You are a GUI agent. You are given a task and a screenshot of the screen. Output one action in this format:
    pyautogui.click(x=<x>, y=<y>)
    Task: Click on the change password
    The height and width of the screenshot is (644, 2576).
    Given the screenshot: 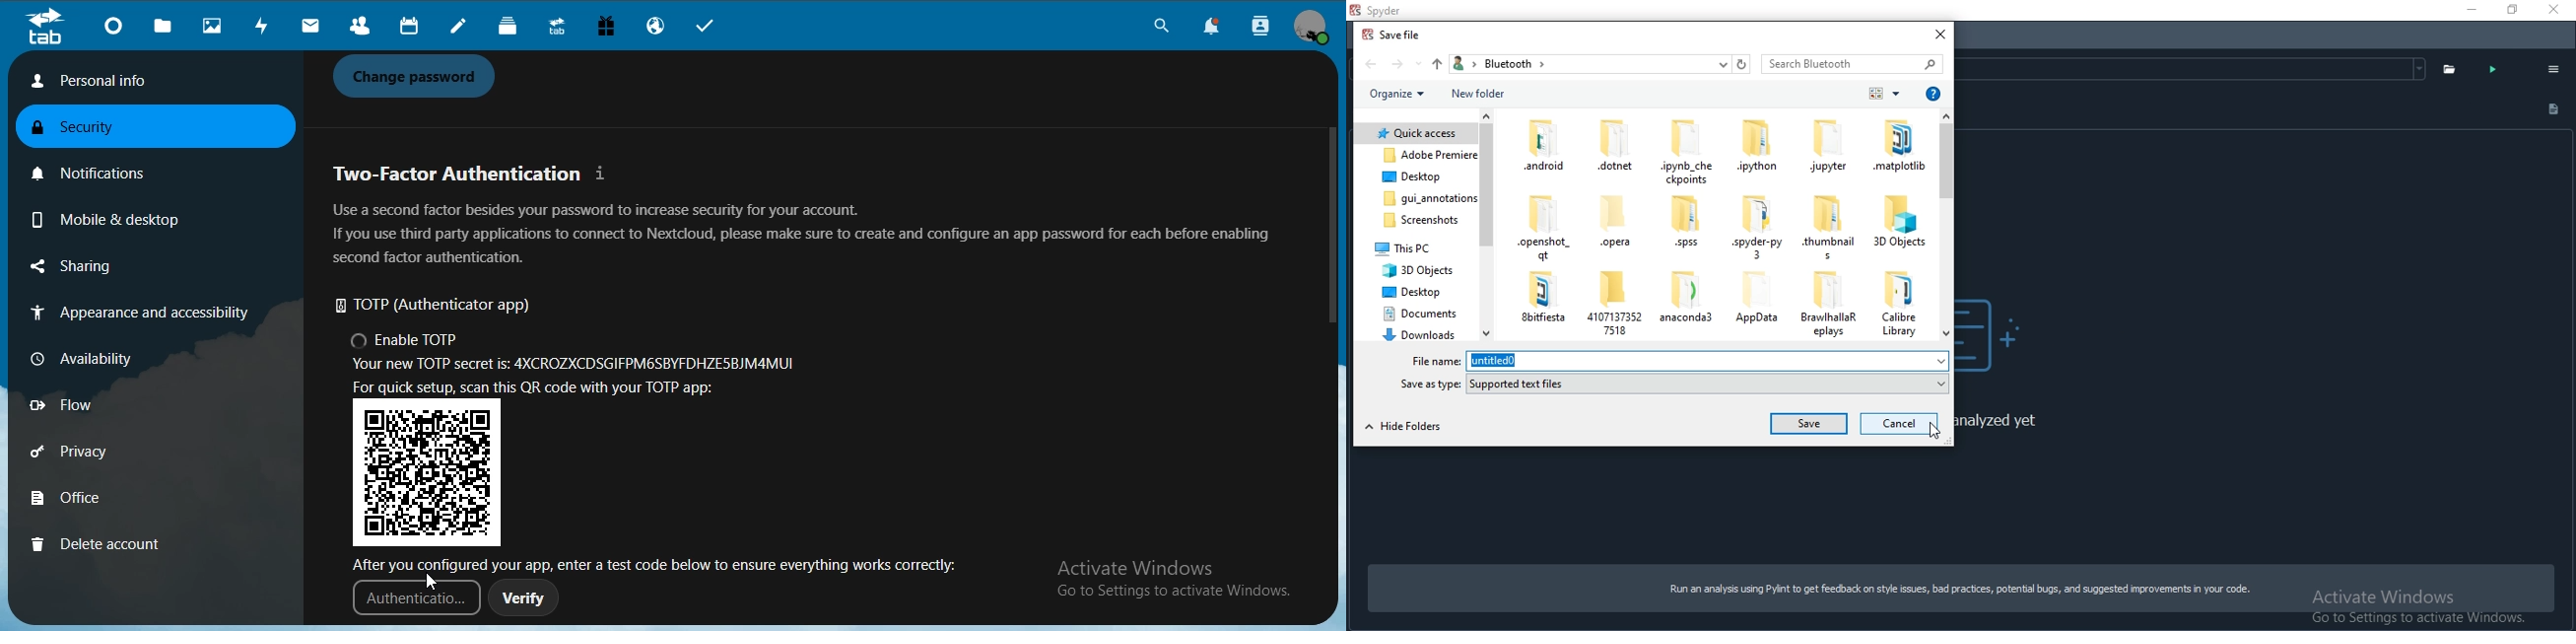 What is the action you would take?
    pyautogui.click(x=420, y=77)
    